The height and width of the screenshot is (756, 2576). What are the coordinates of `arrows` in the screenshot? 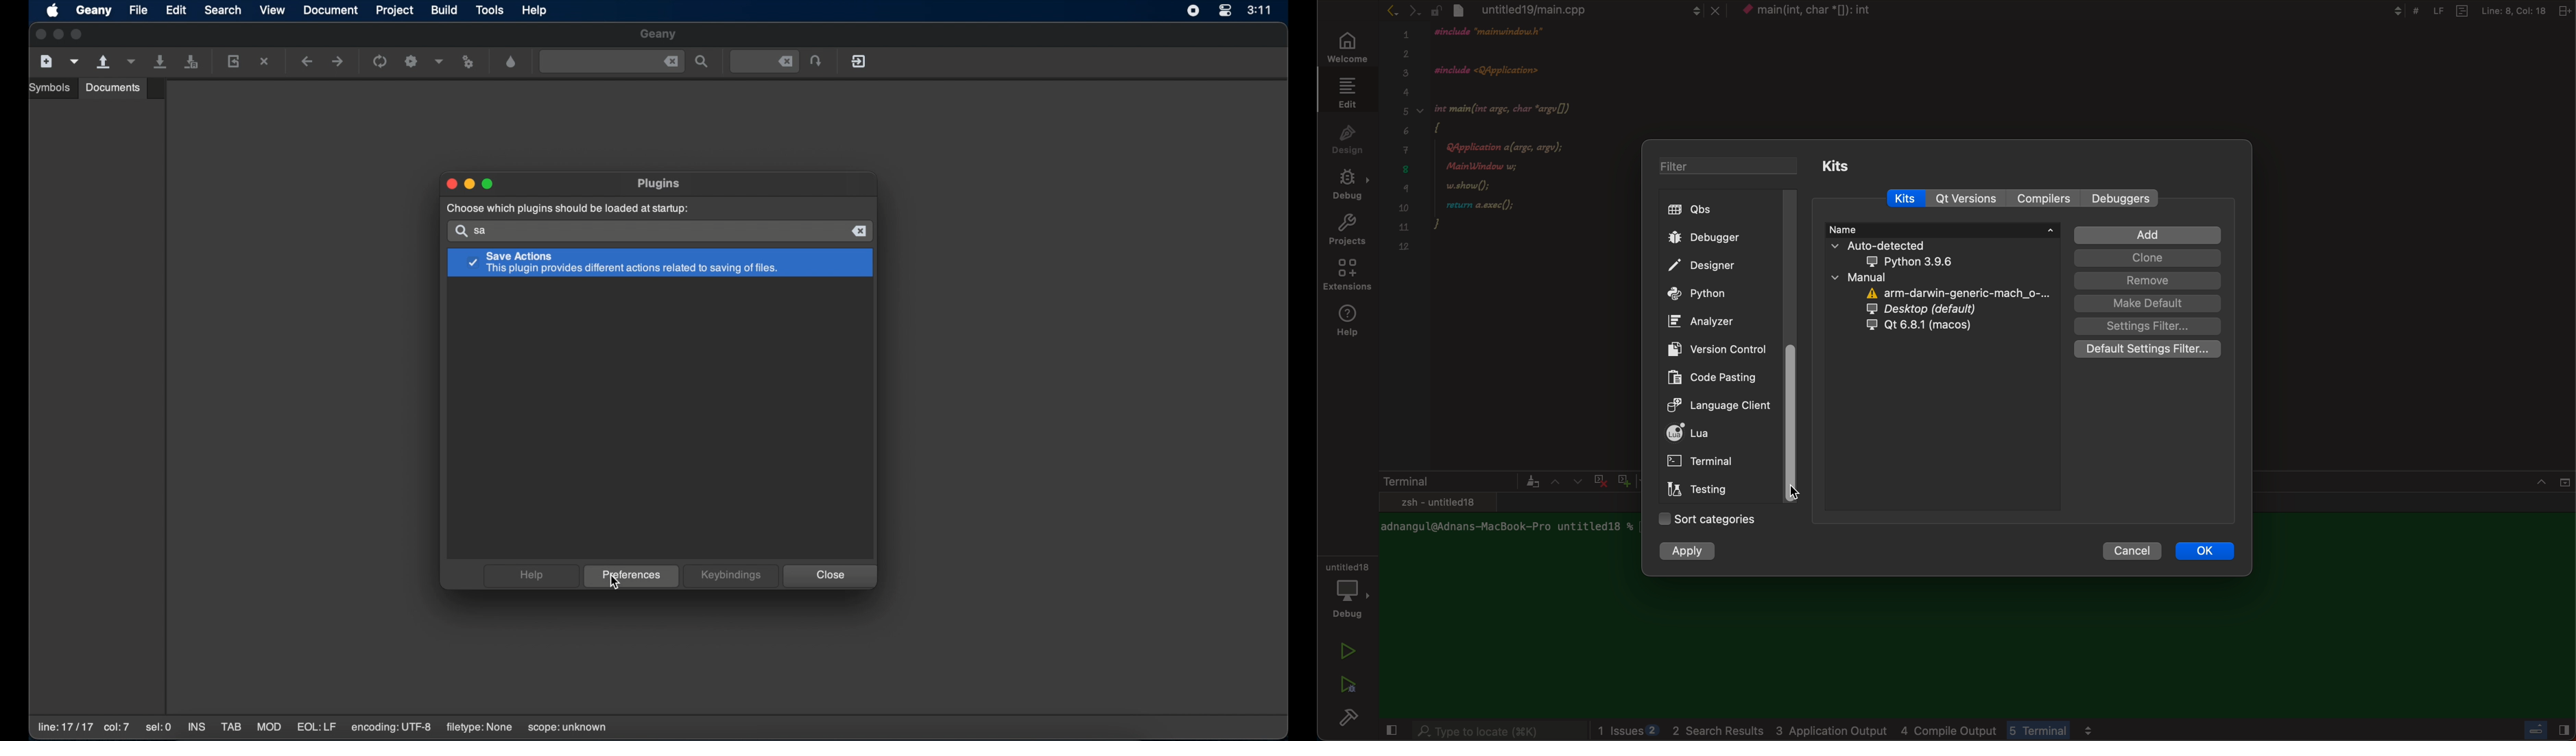 It's located at (1402, 10).